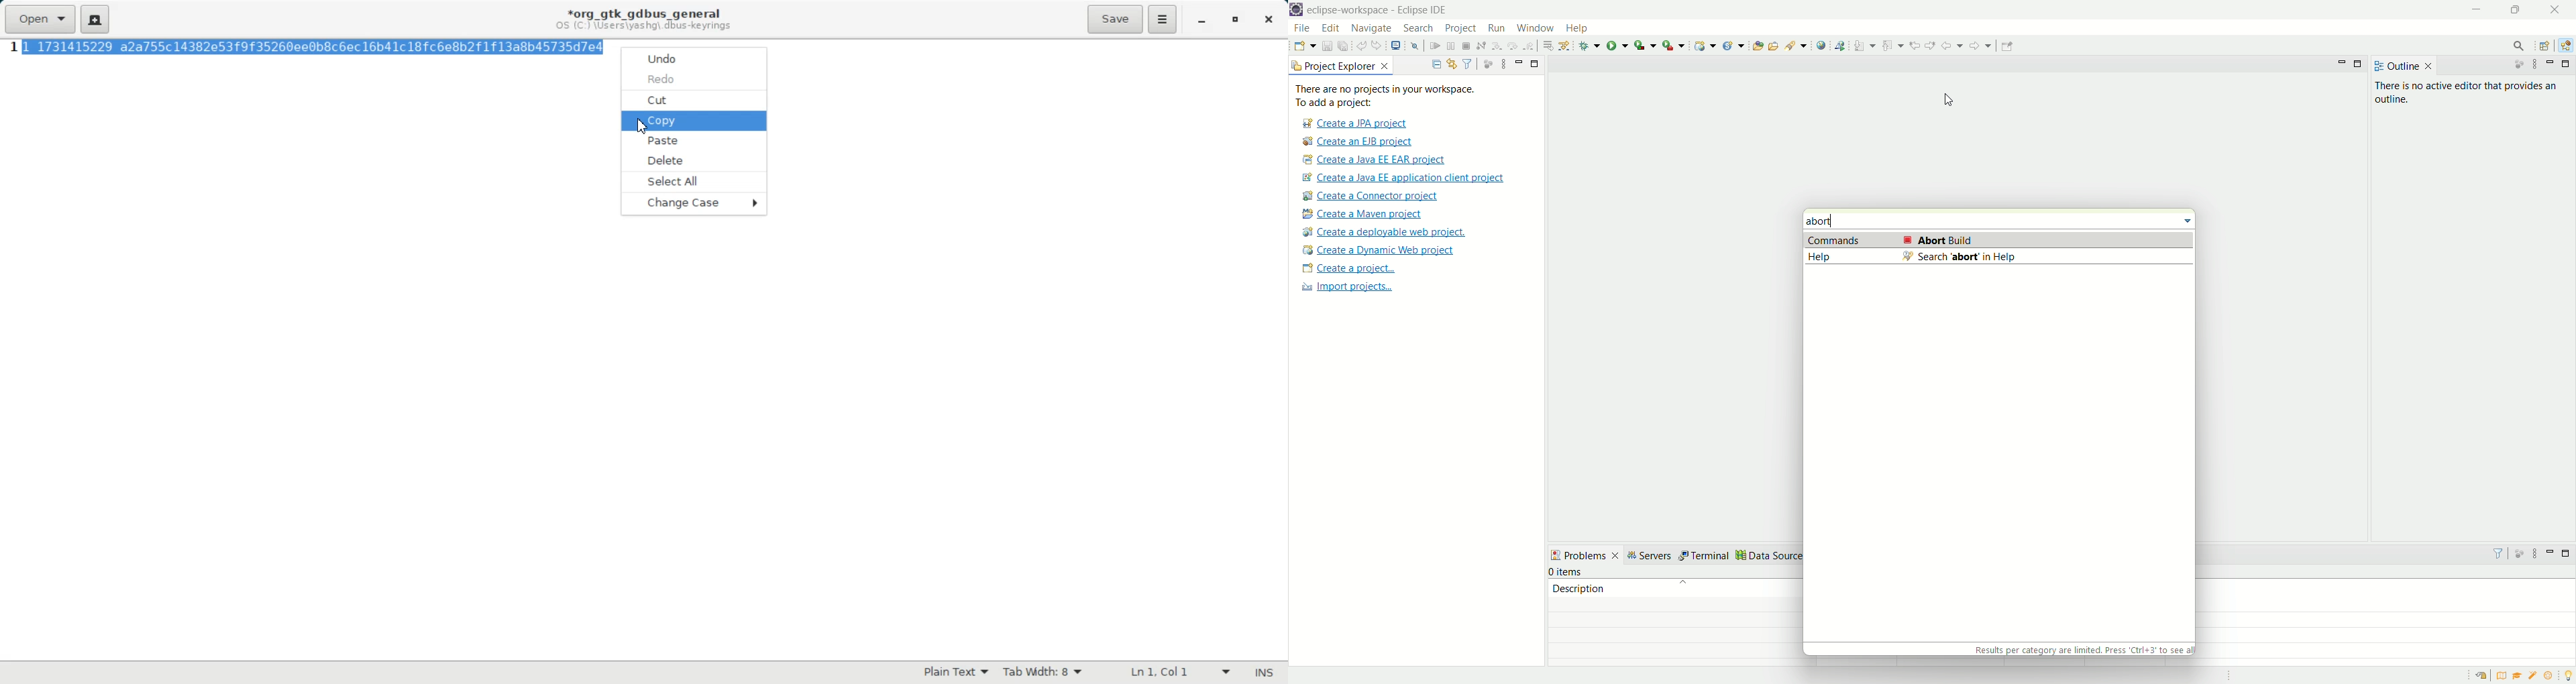 The width and height of the screenshot is (2576, 700). Describe the element at coordinates (2551, 64) in the screenshot. I see `minimize` at that location.